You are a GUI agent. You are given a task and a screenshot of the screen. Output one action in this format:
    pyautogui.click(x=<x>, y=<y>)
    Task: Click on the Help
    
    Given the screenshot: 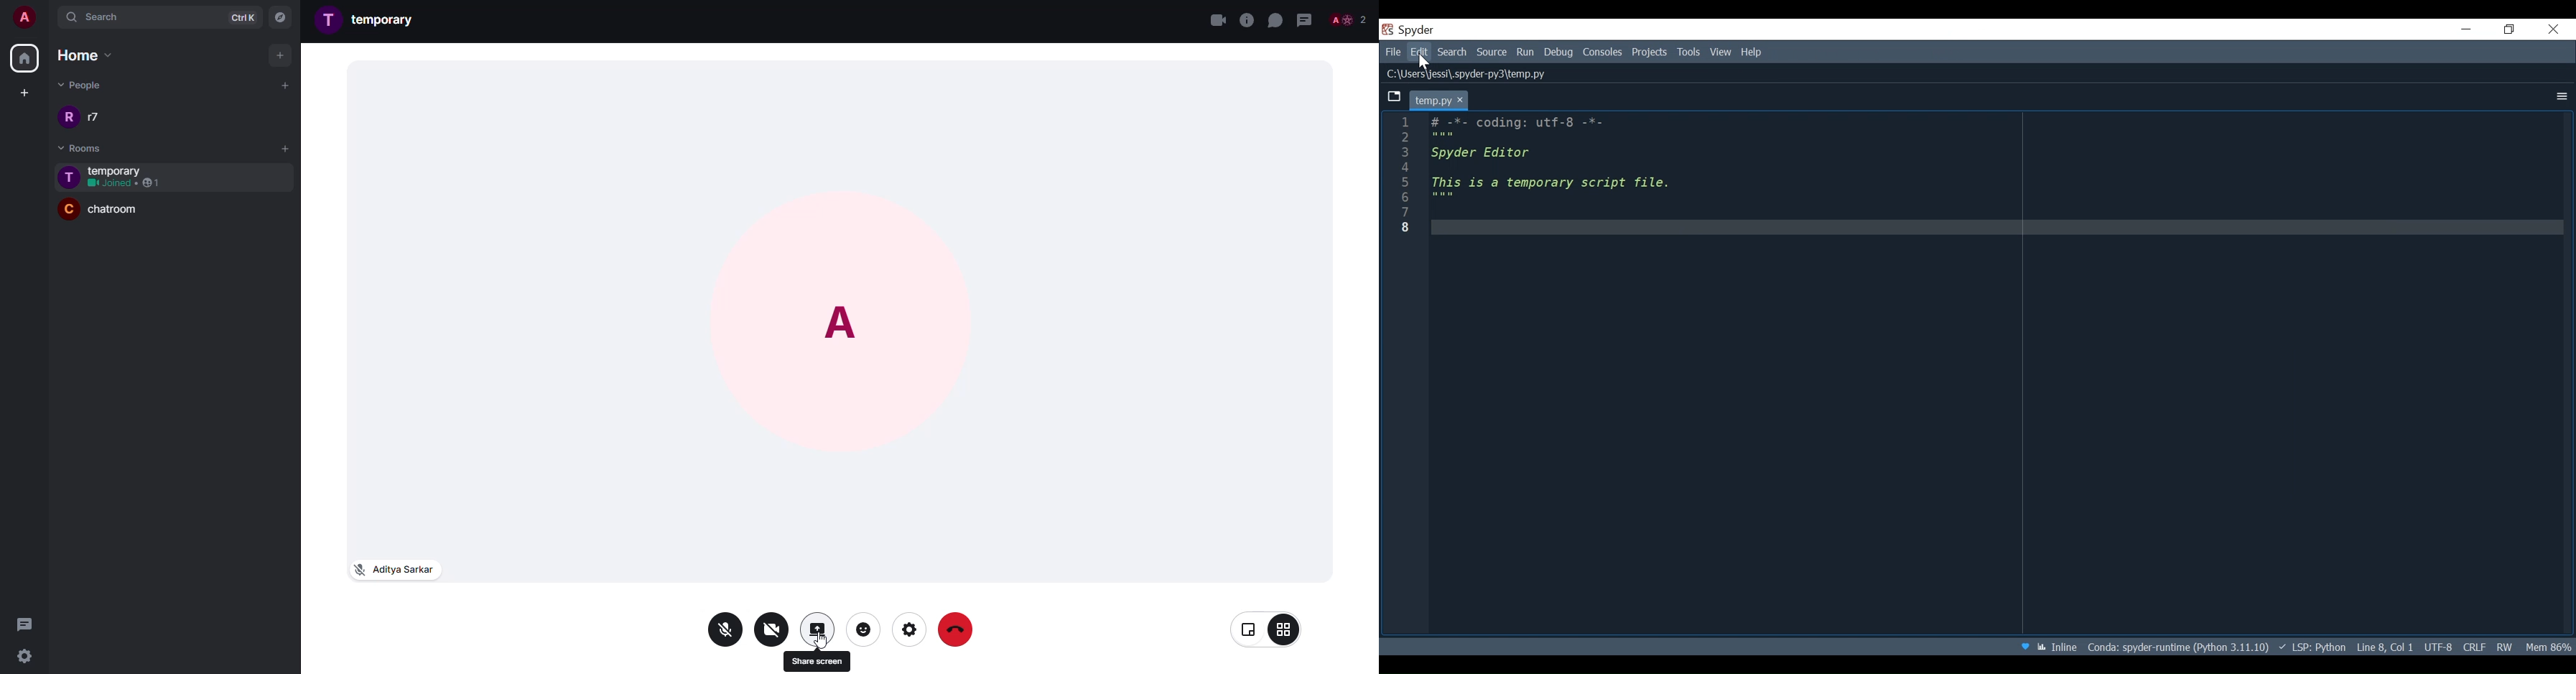 What is the action you would take?
    pyautogui.click(x=1752, y=54)
    